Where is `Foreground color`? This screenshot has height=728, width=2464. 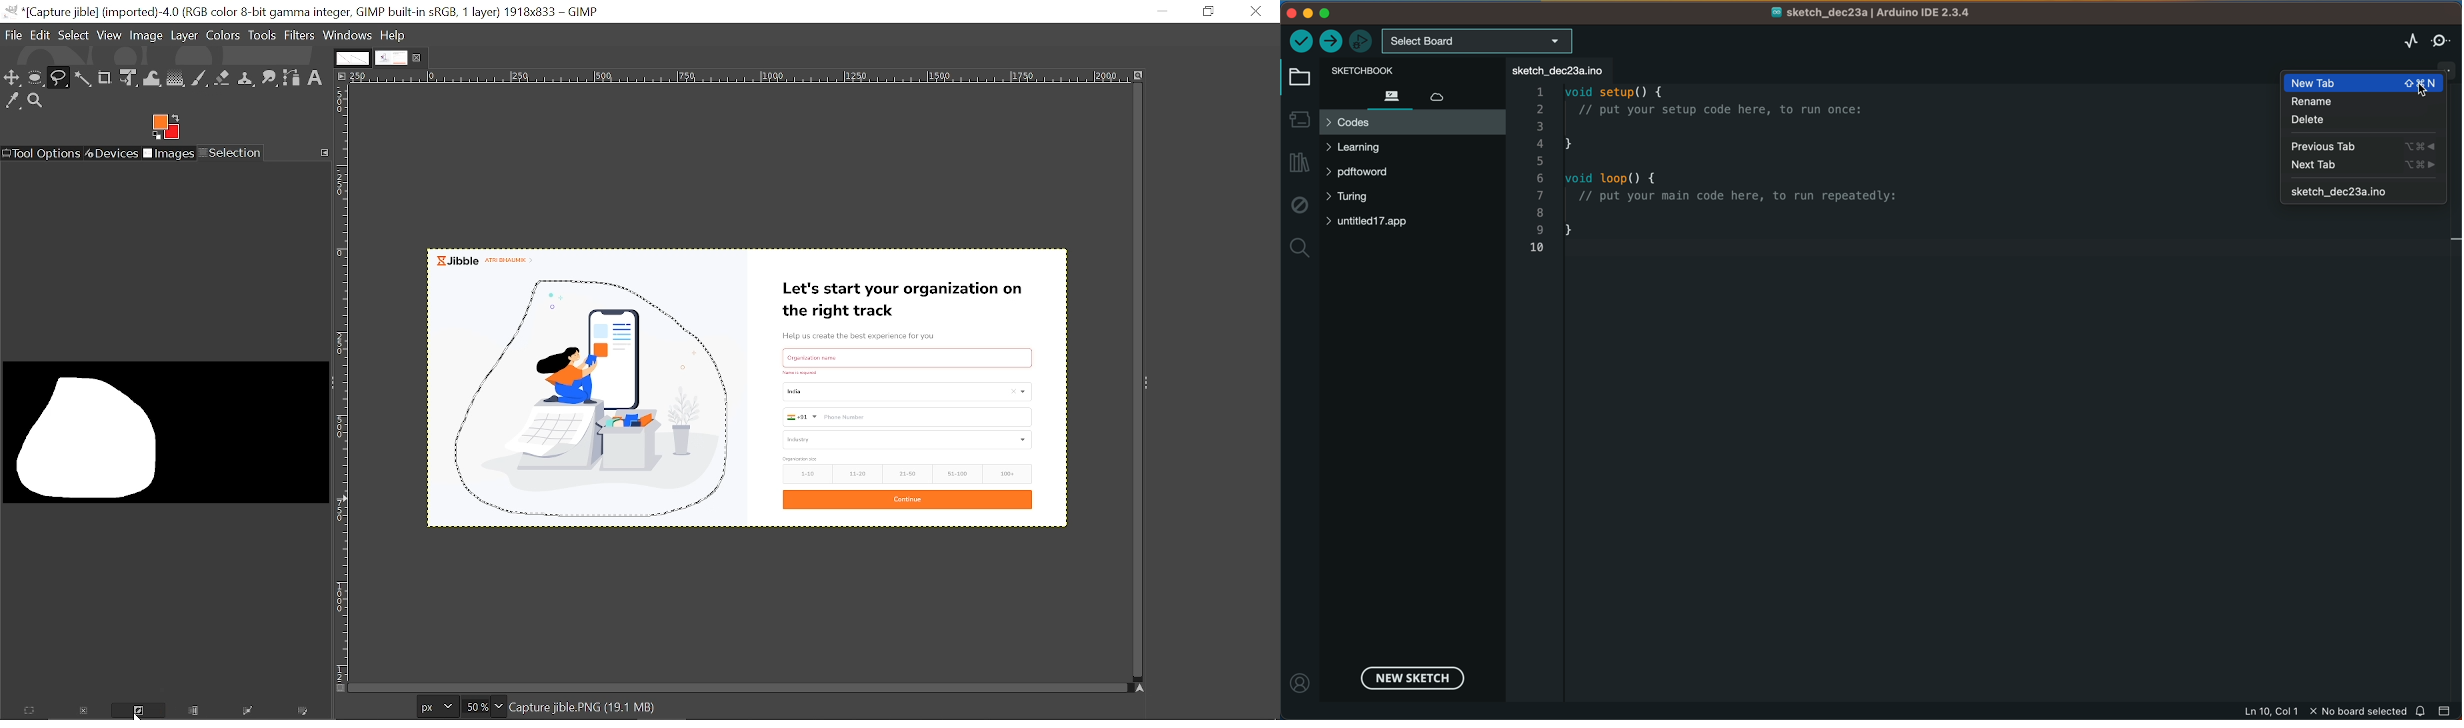 Foreground color is located at coordinates (167, 126).